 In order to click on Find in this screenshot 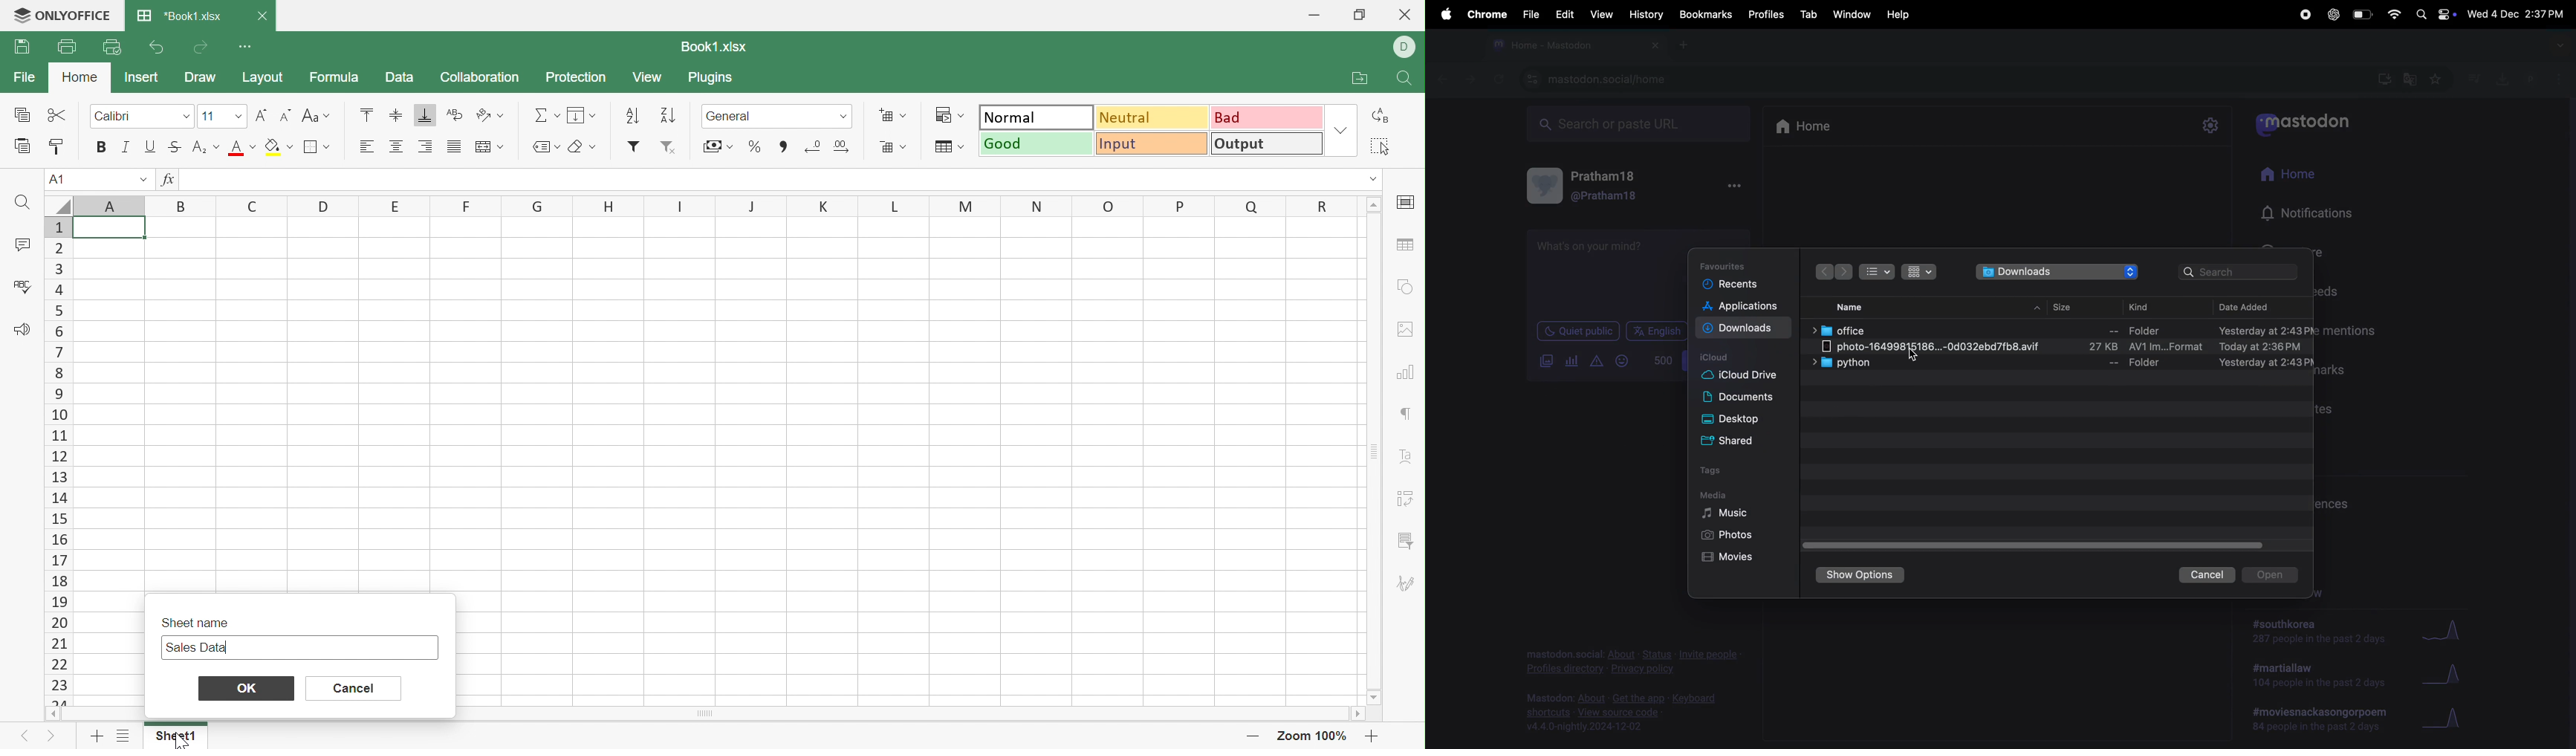, I will do `click(22, 202)`.